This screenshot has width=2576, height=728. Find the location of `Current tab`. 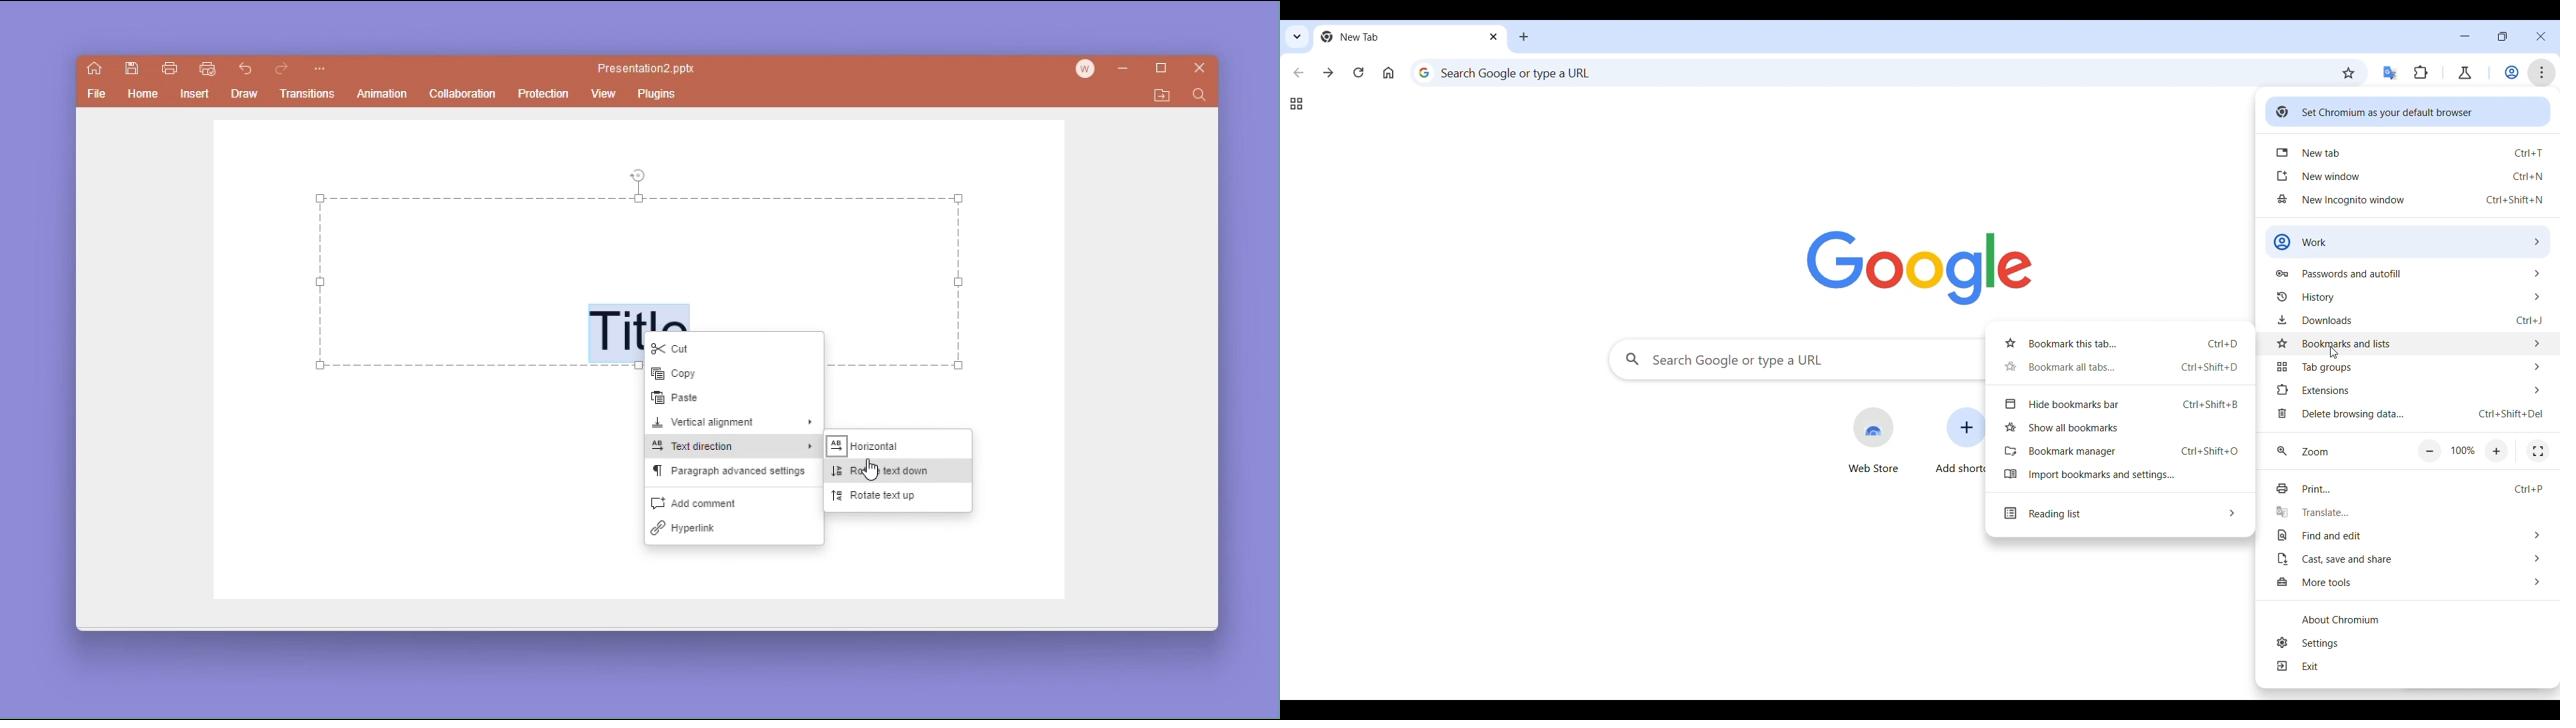

Current tab is located at coordinates (1398, 37).